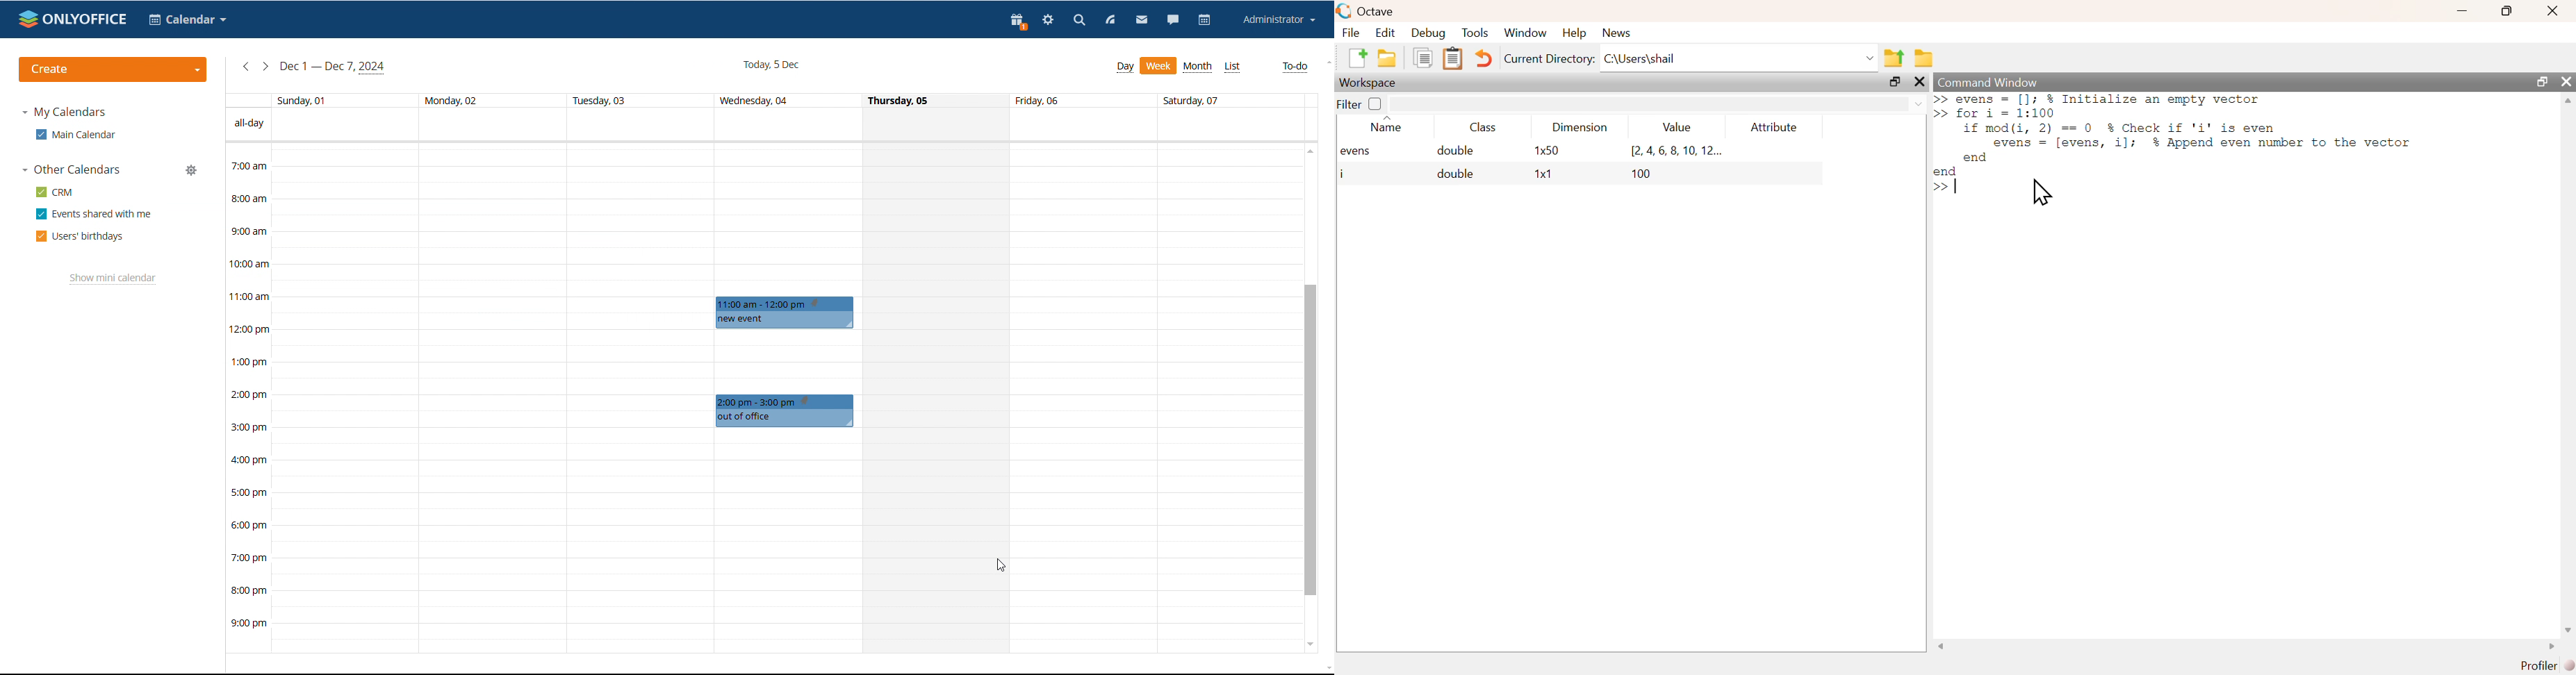  What do you see at coordinates (63, 112) in the screenshot?
I see `my calendars` at bounding box center [63, 112].